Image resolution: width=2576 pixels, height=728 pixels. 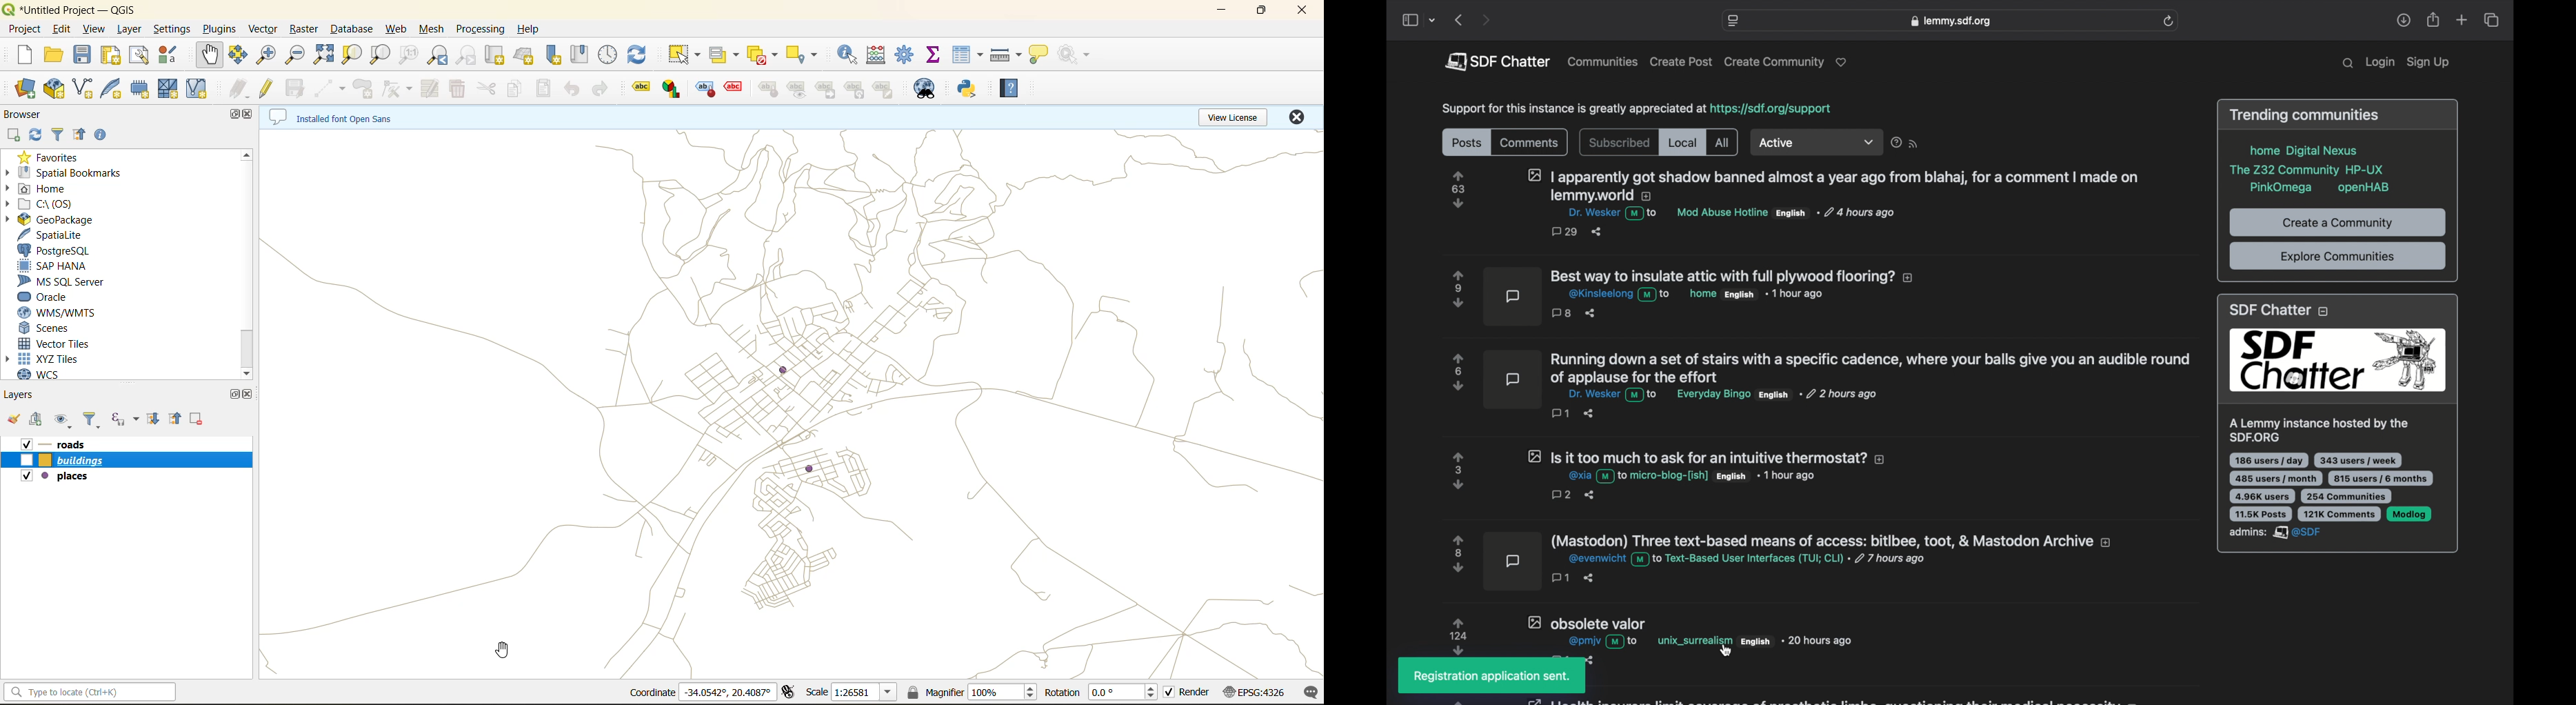 What do you see at coordinates (1906, 142) in the screenshot?
I see `exclamation and question` at bounding box center [1906, 142].